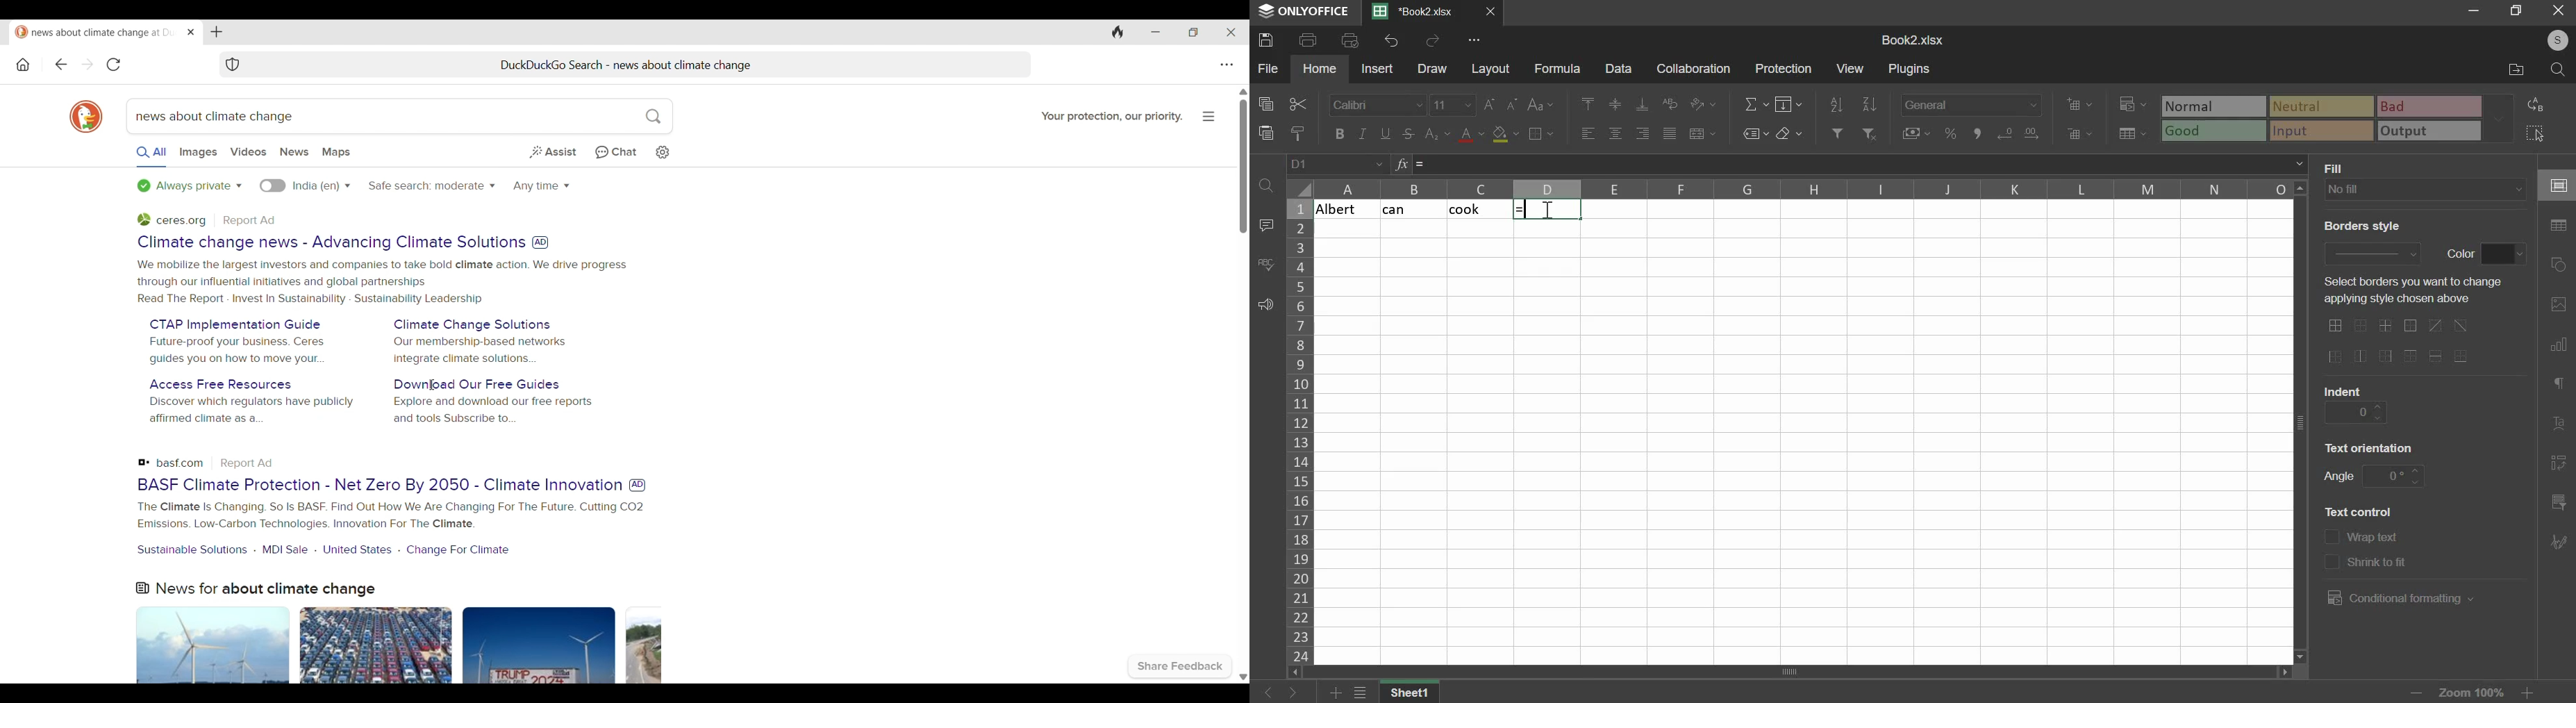 The image size is (2576, 728). I want to click on Close tab, so click(190, 33).